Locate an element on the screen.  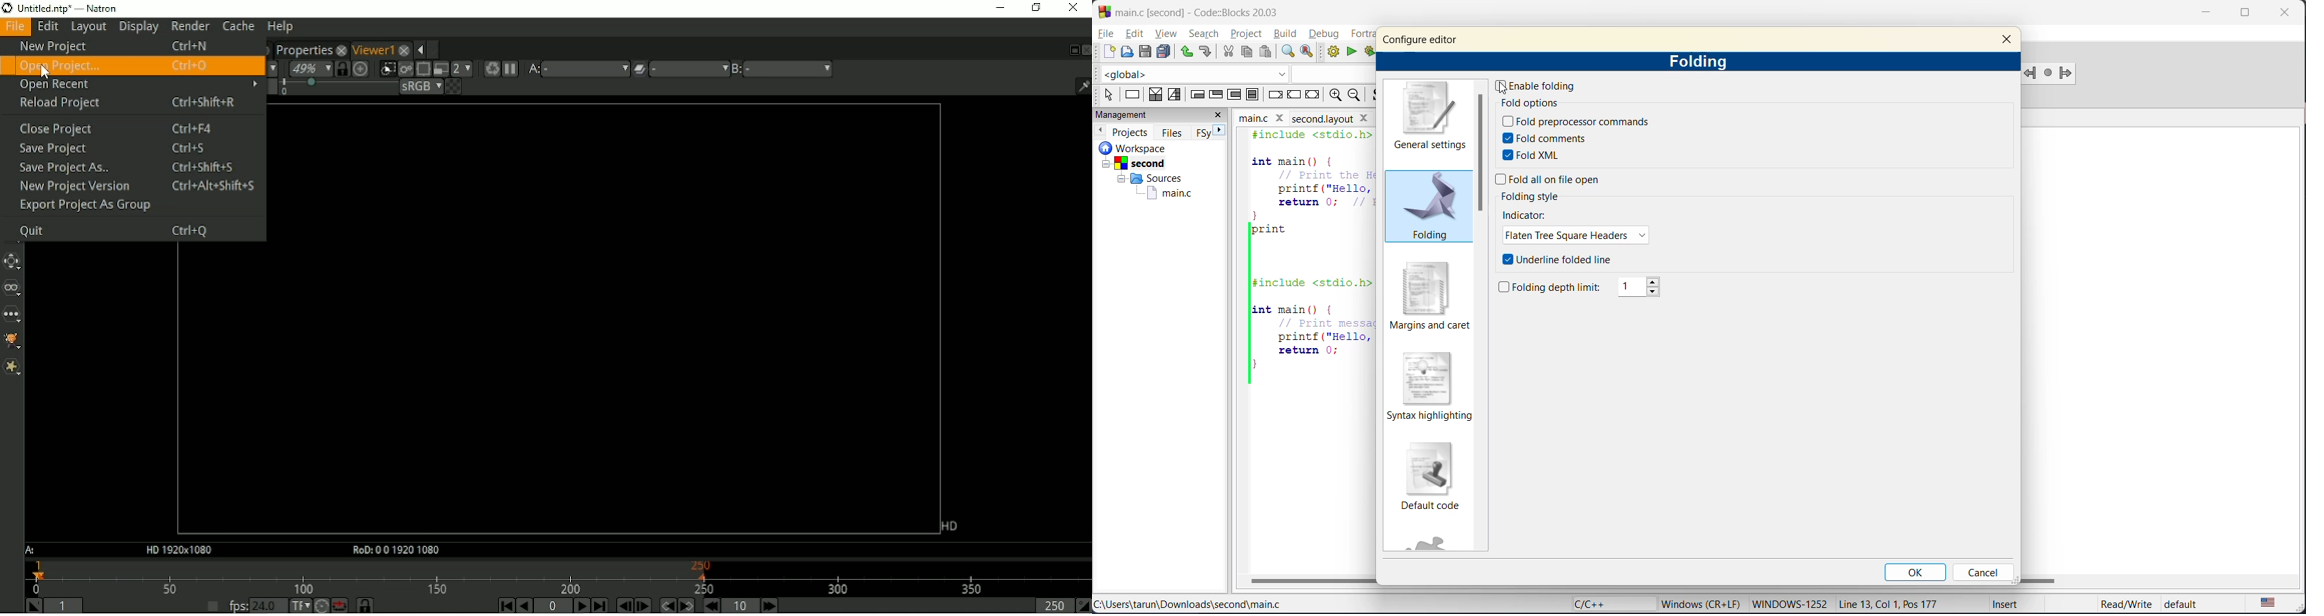
management is located at coordinates (1147, 115).